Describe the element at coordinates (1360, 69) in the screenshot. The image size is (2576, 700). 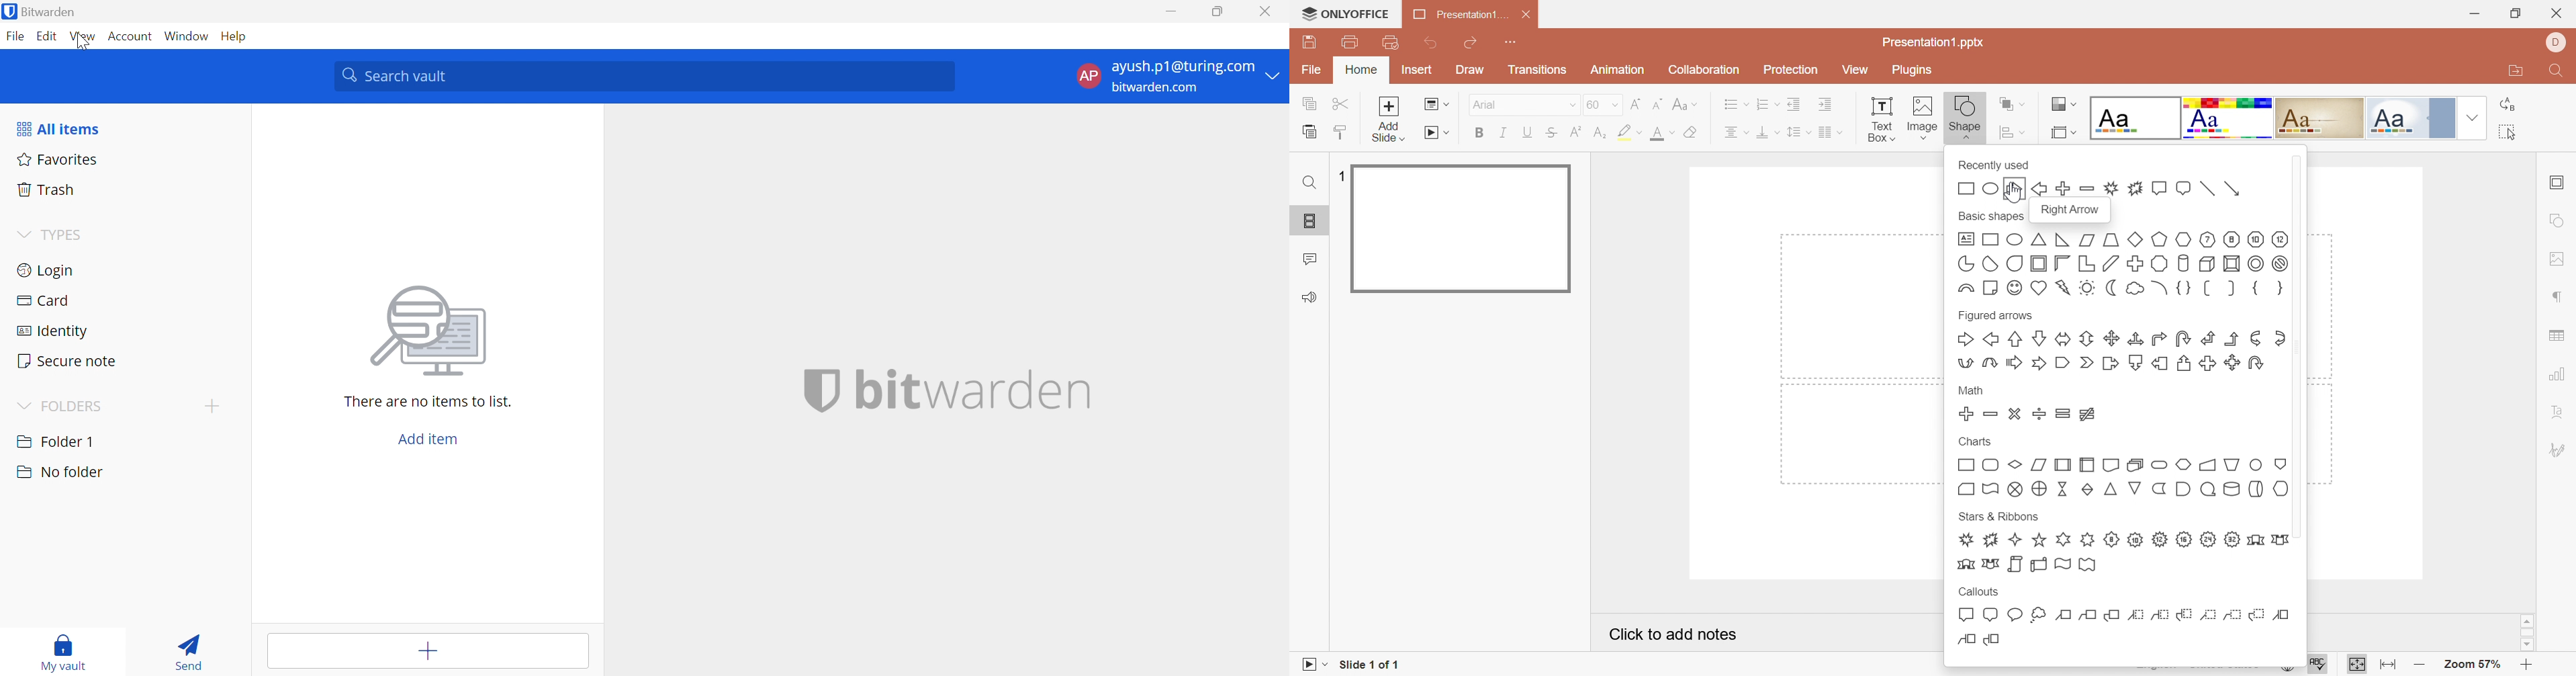
I see `Home` at that location.